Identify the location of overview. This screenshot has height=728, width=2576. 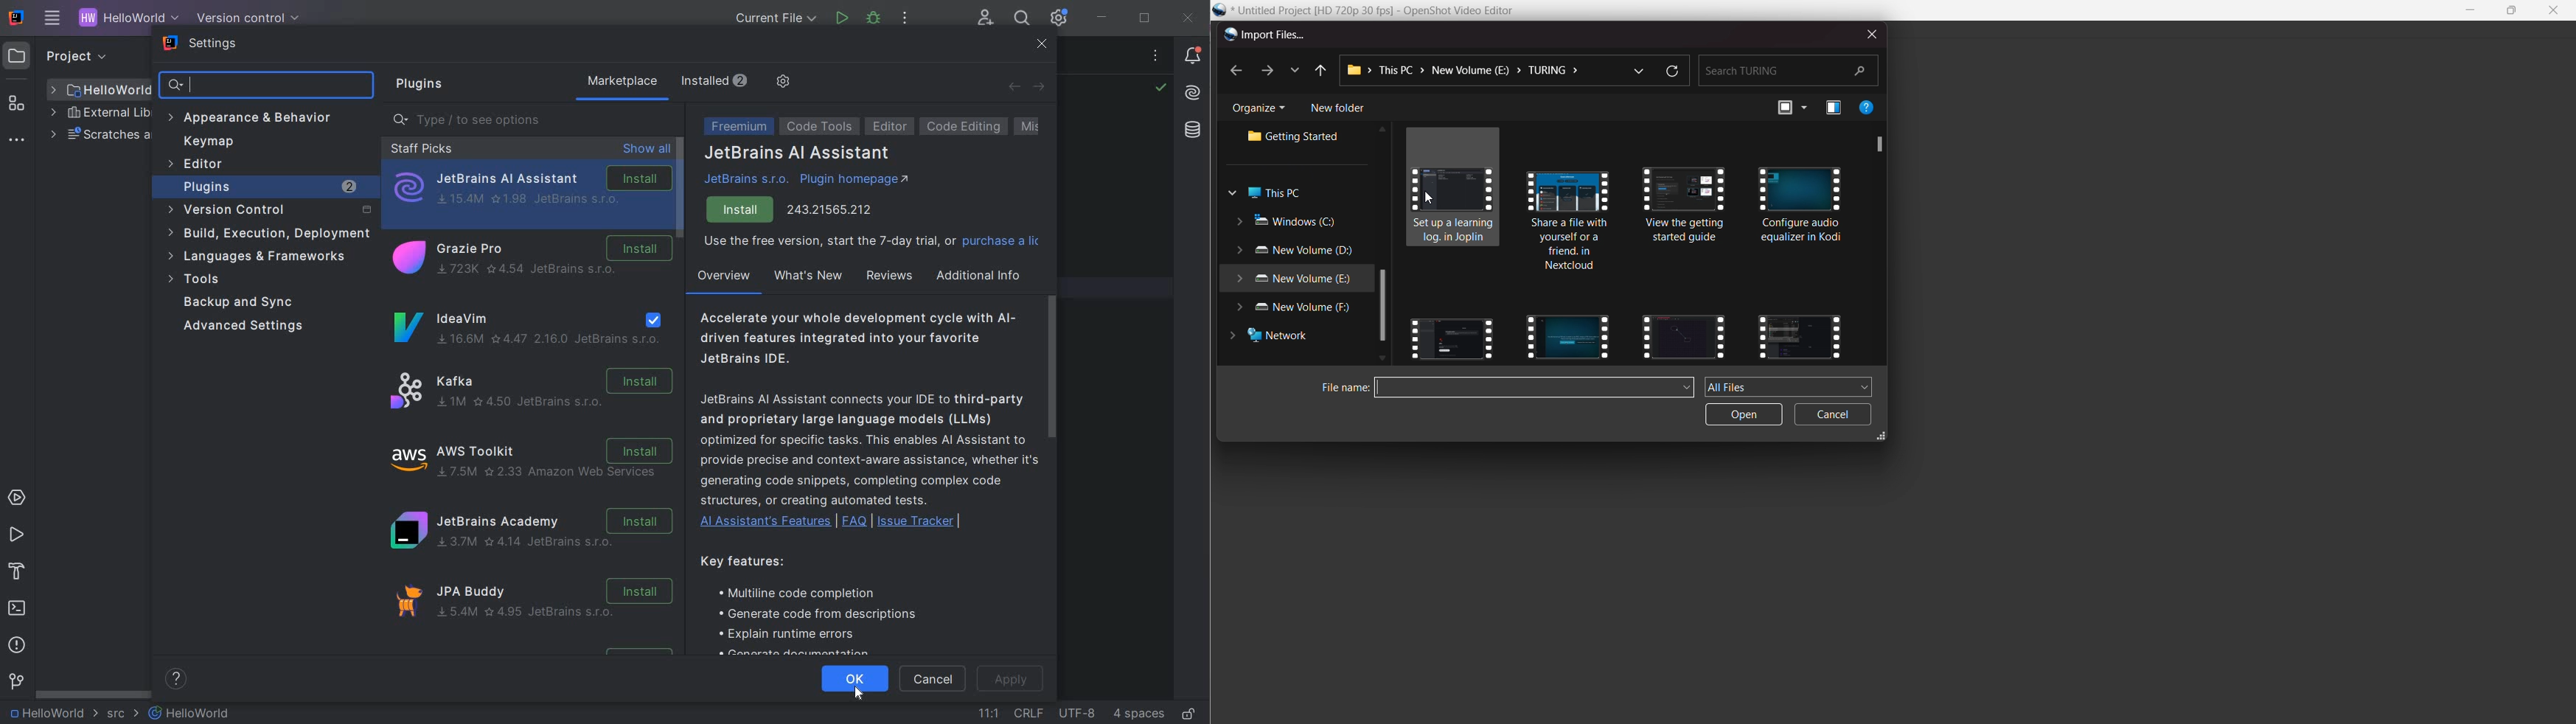
(723, 279).